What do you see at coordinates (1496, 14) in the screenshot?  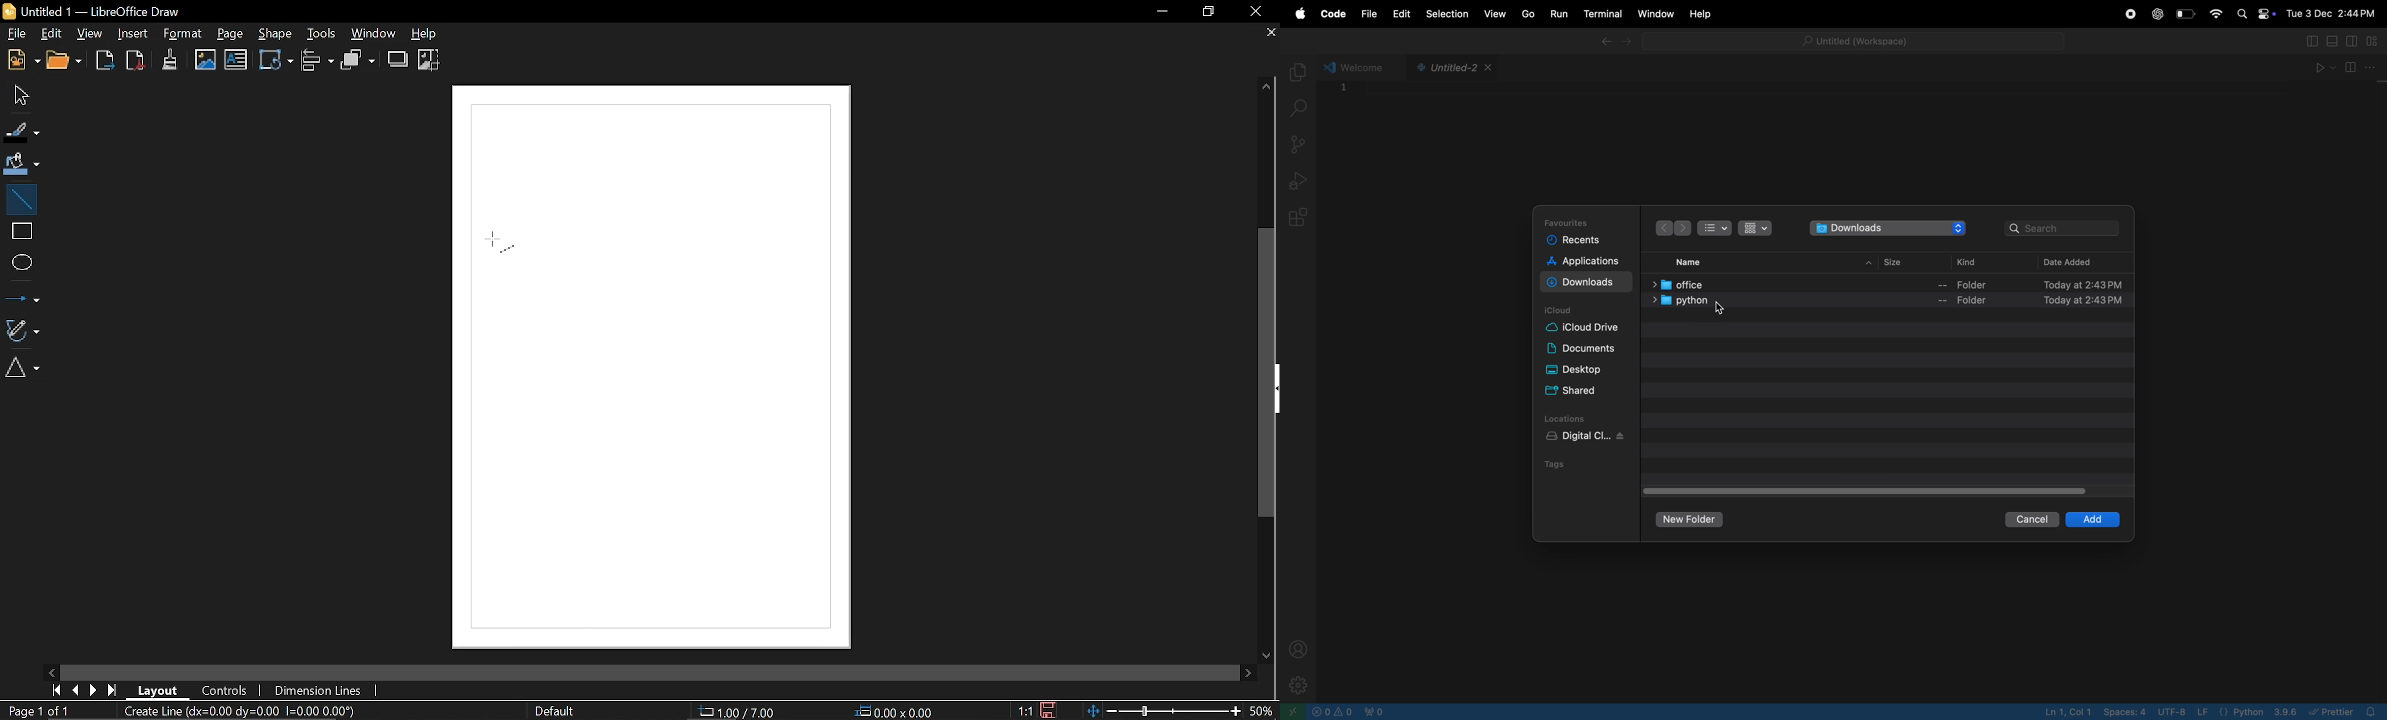 I see `view` at bounding box center [1496, 14].